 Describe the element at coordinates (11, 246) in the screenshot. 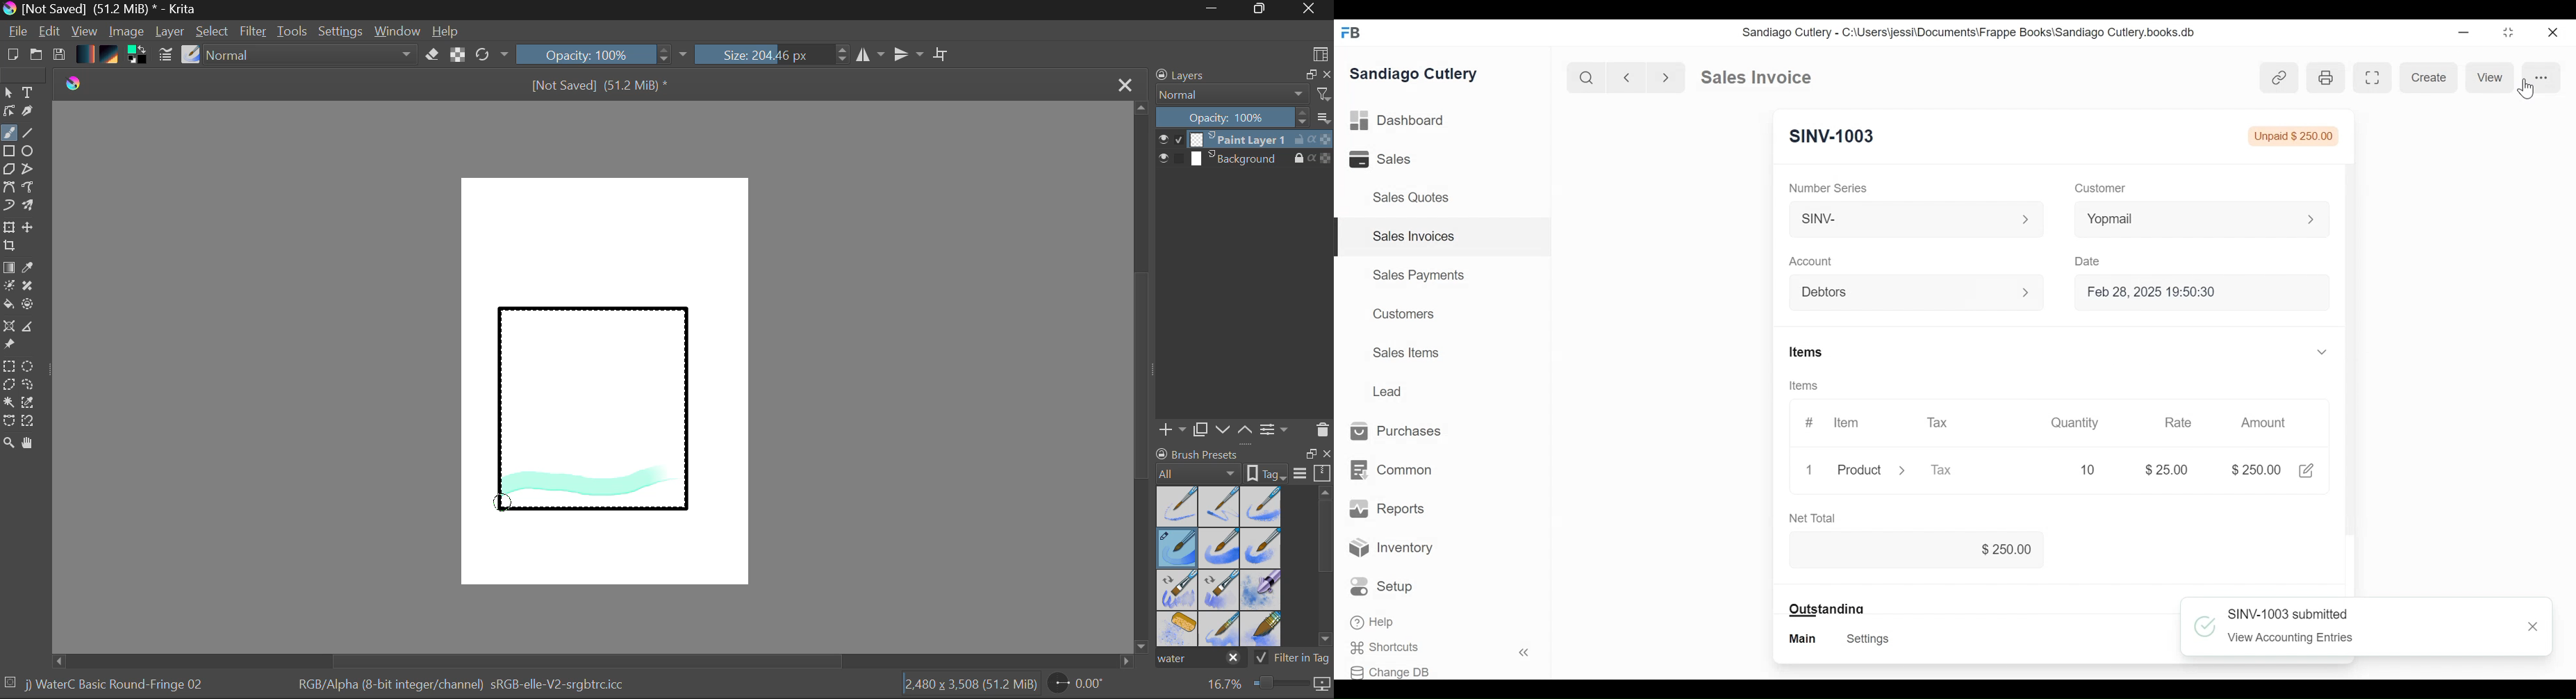

I see `Crop` at that location.